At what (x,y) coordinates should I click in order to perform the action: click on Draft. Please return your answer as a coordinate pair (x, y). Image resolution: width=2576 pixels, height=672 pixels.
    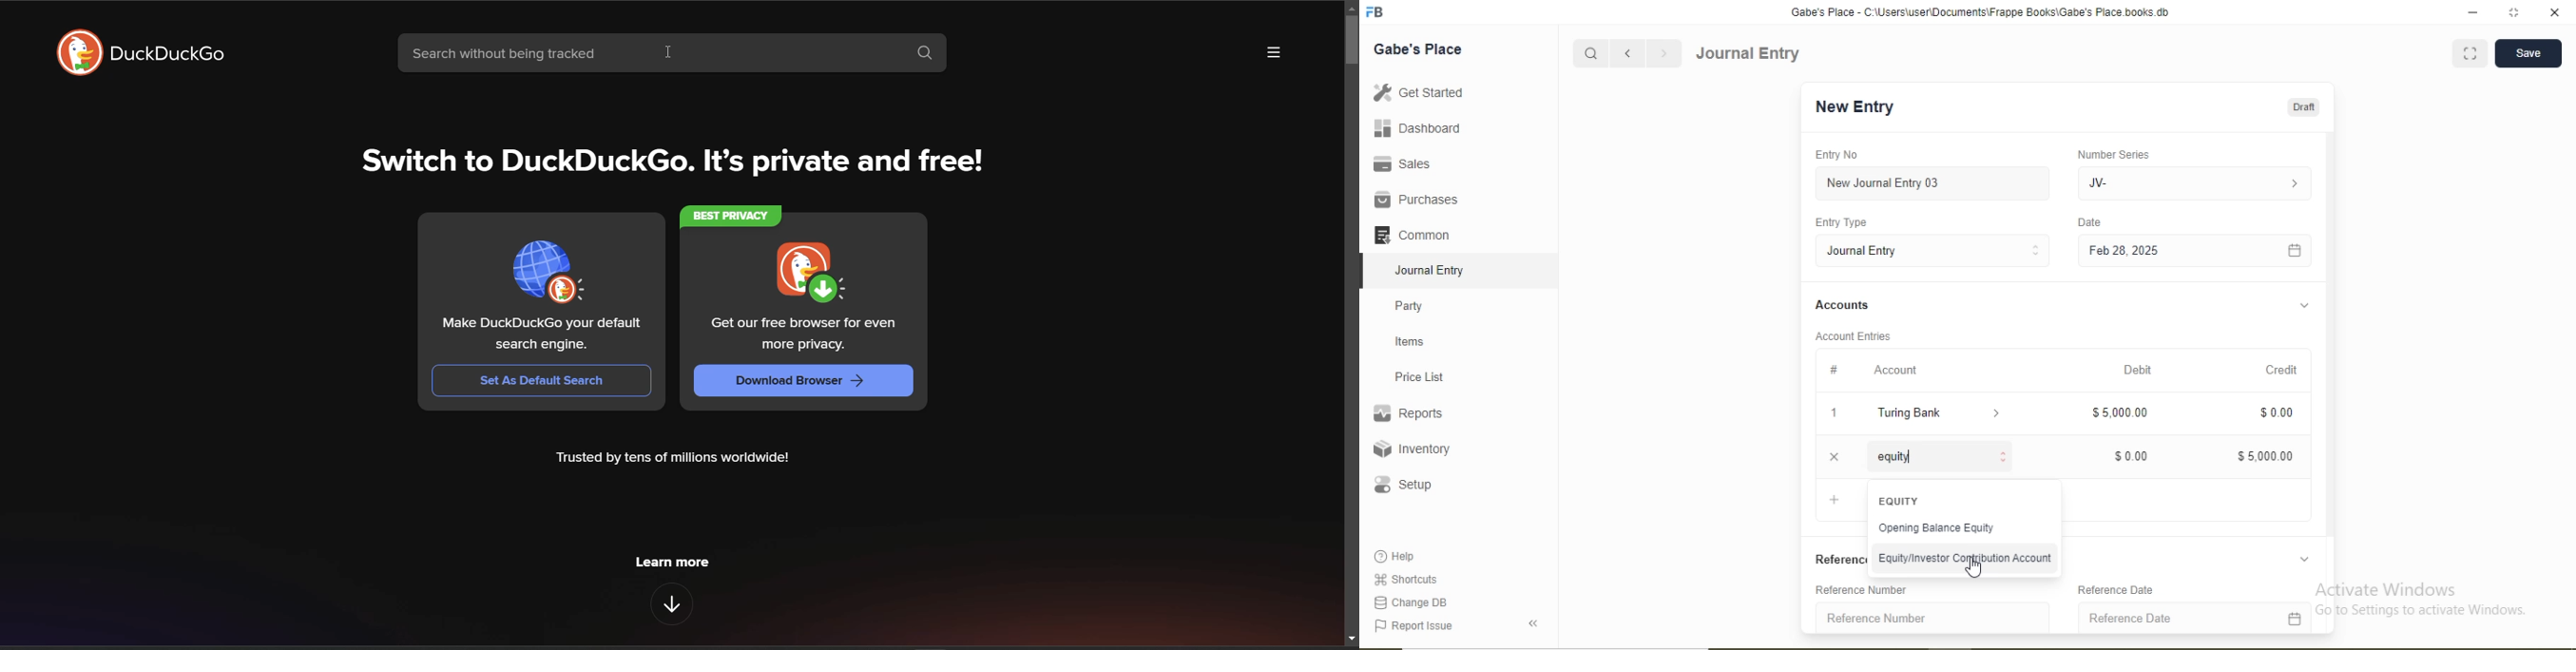
    Looking at the image, I should click on (2303, 108).